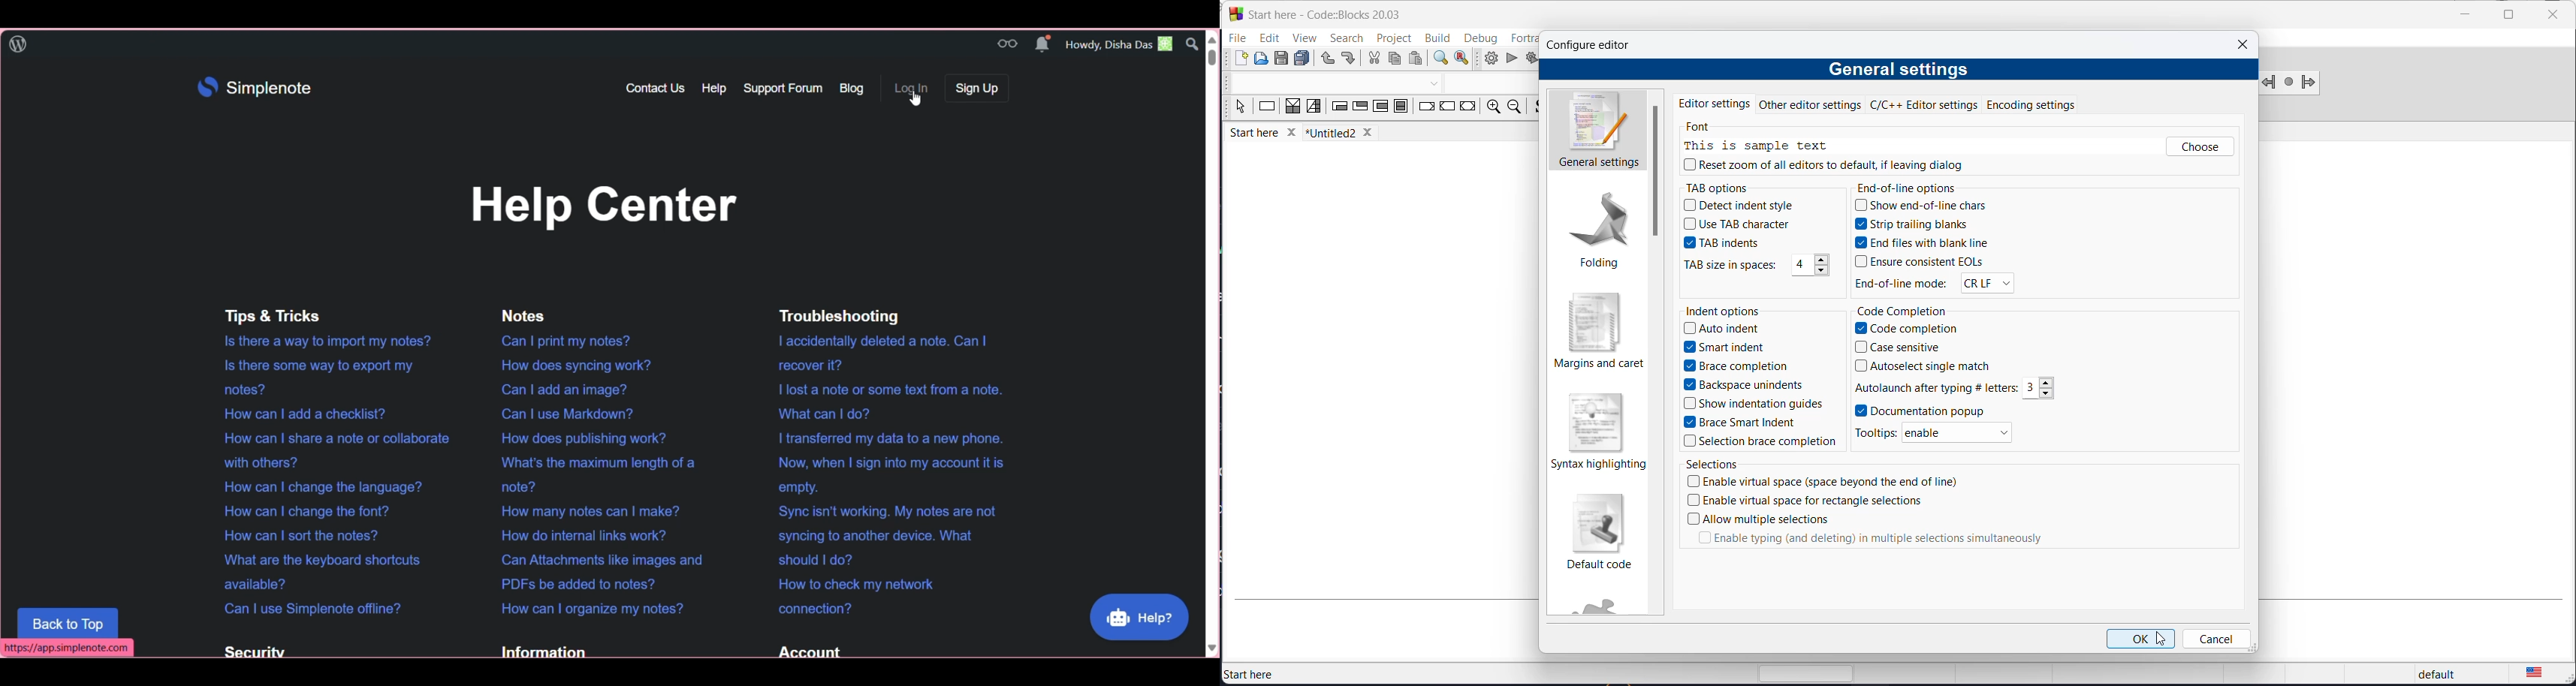 The height and width of the screenshot is (700, 2576). What do you see at coordinates (915, 101) in the screenshot?
I see `cursor` at bounding box center [915, 101].